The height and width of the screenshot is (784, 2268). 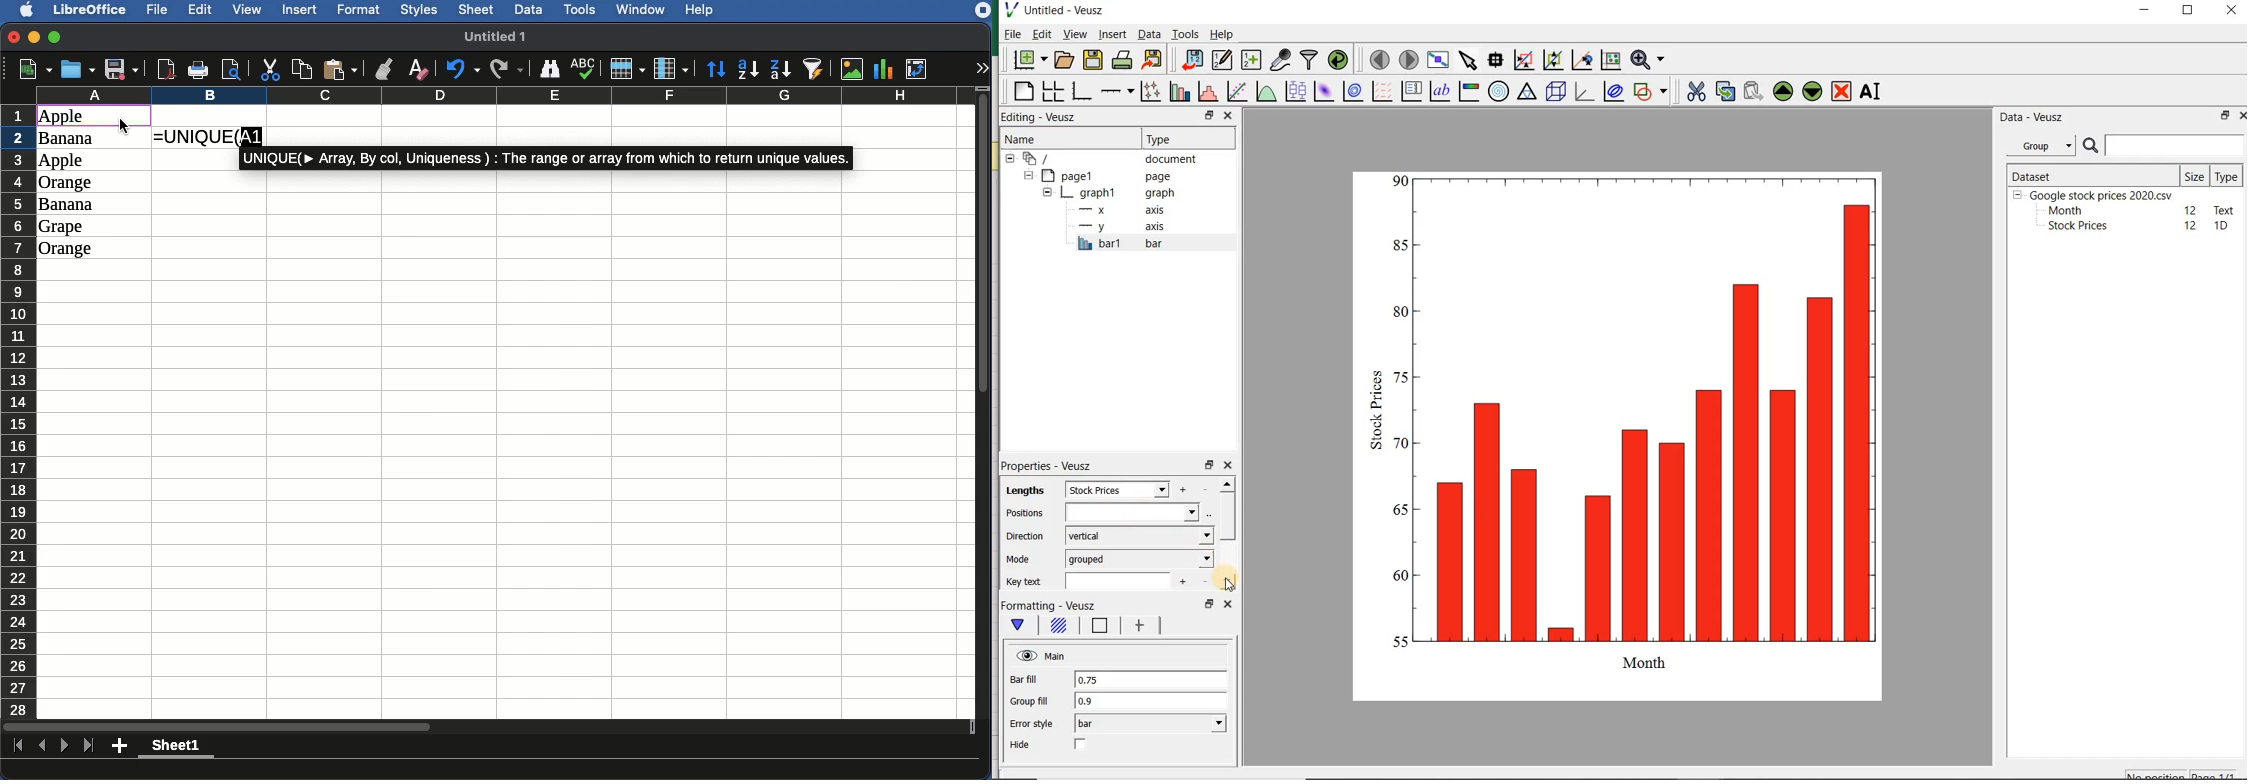 I want to click on Columns, so click(x=502, y=95).